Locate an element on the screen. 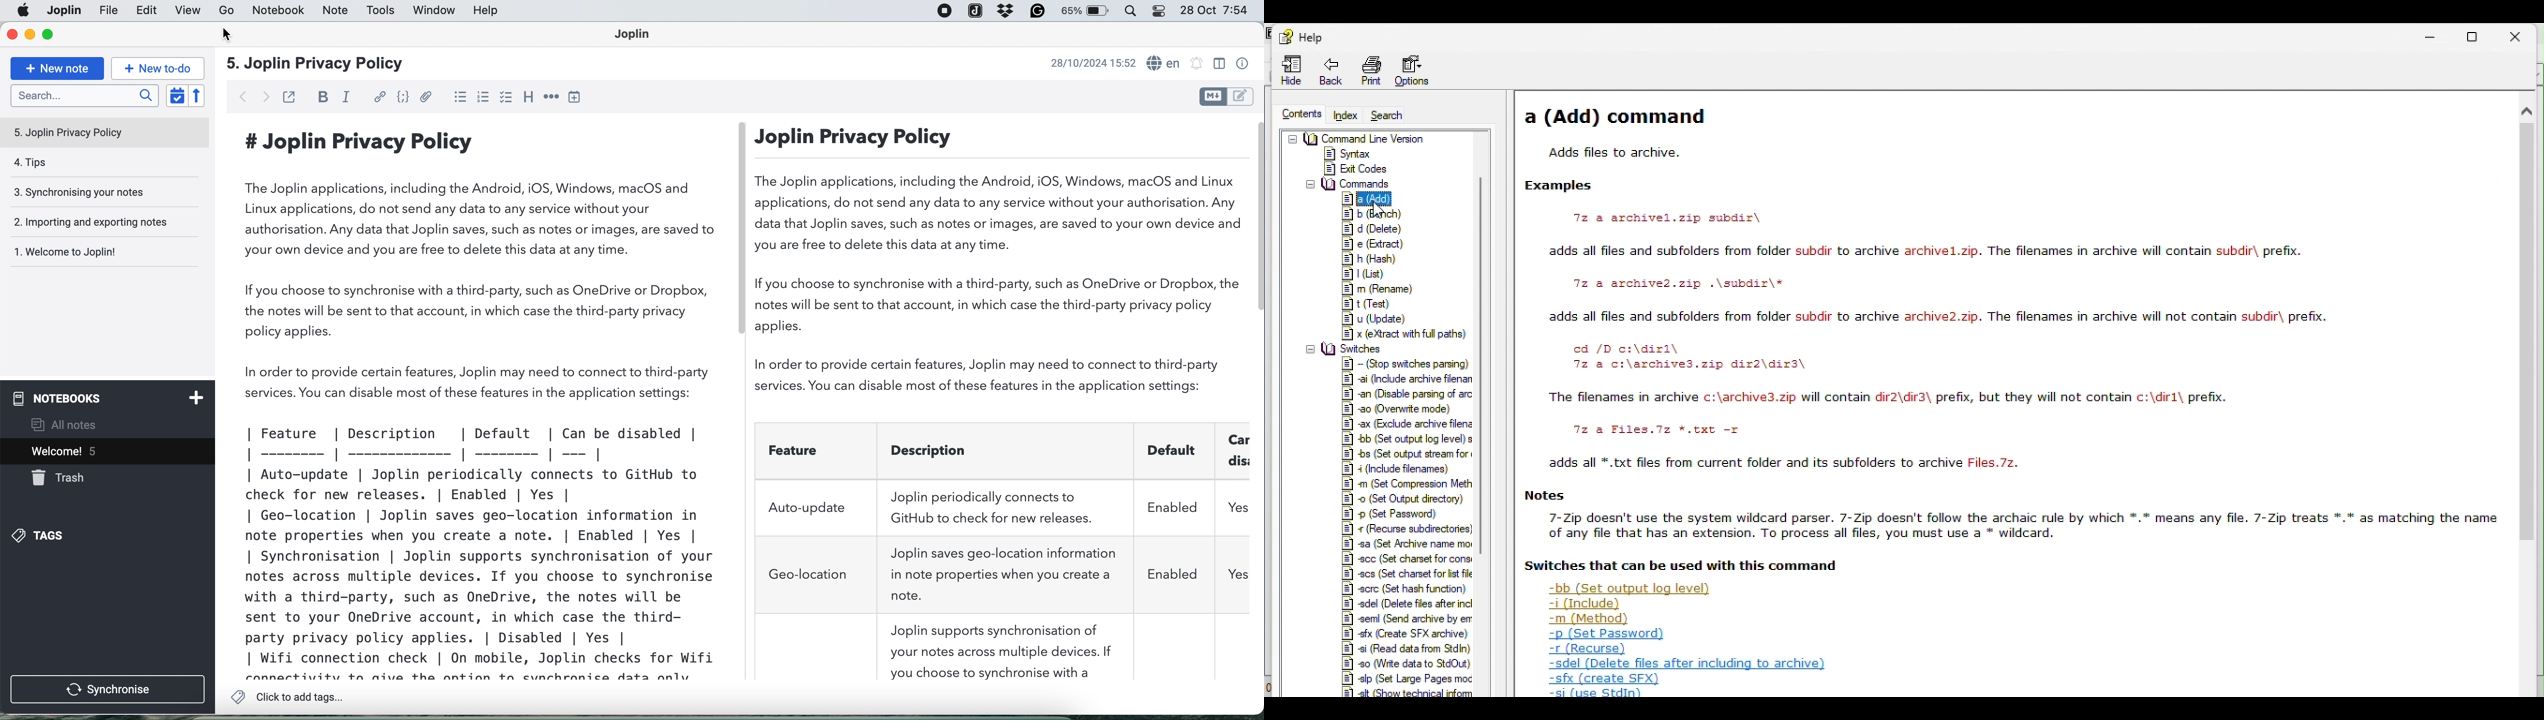 This screenshot has width=2548, height=728. minimise is located at coordinates (29, 34).